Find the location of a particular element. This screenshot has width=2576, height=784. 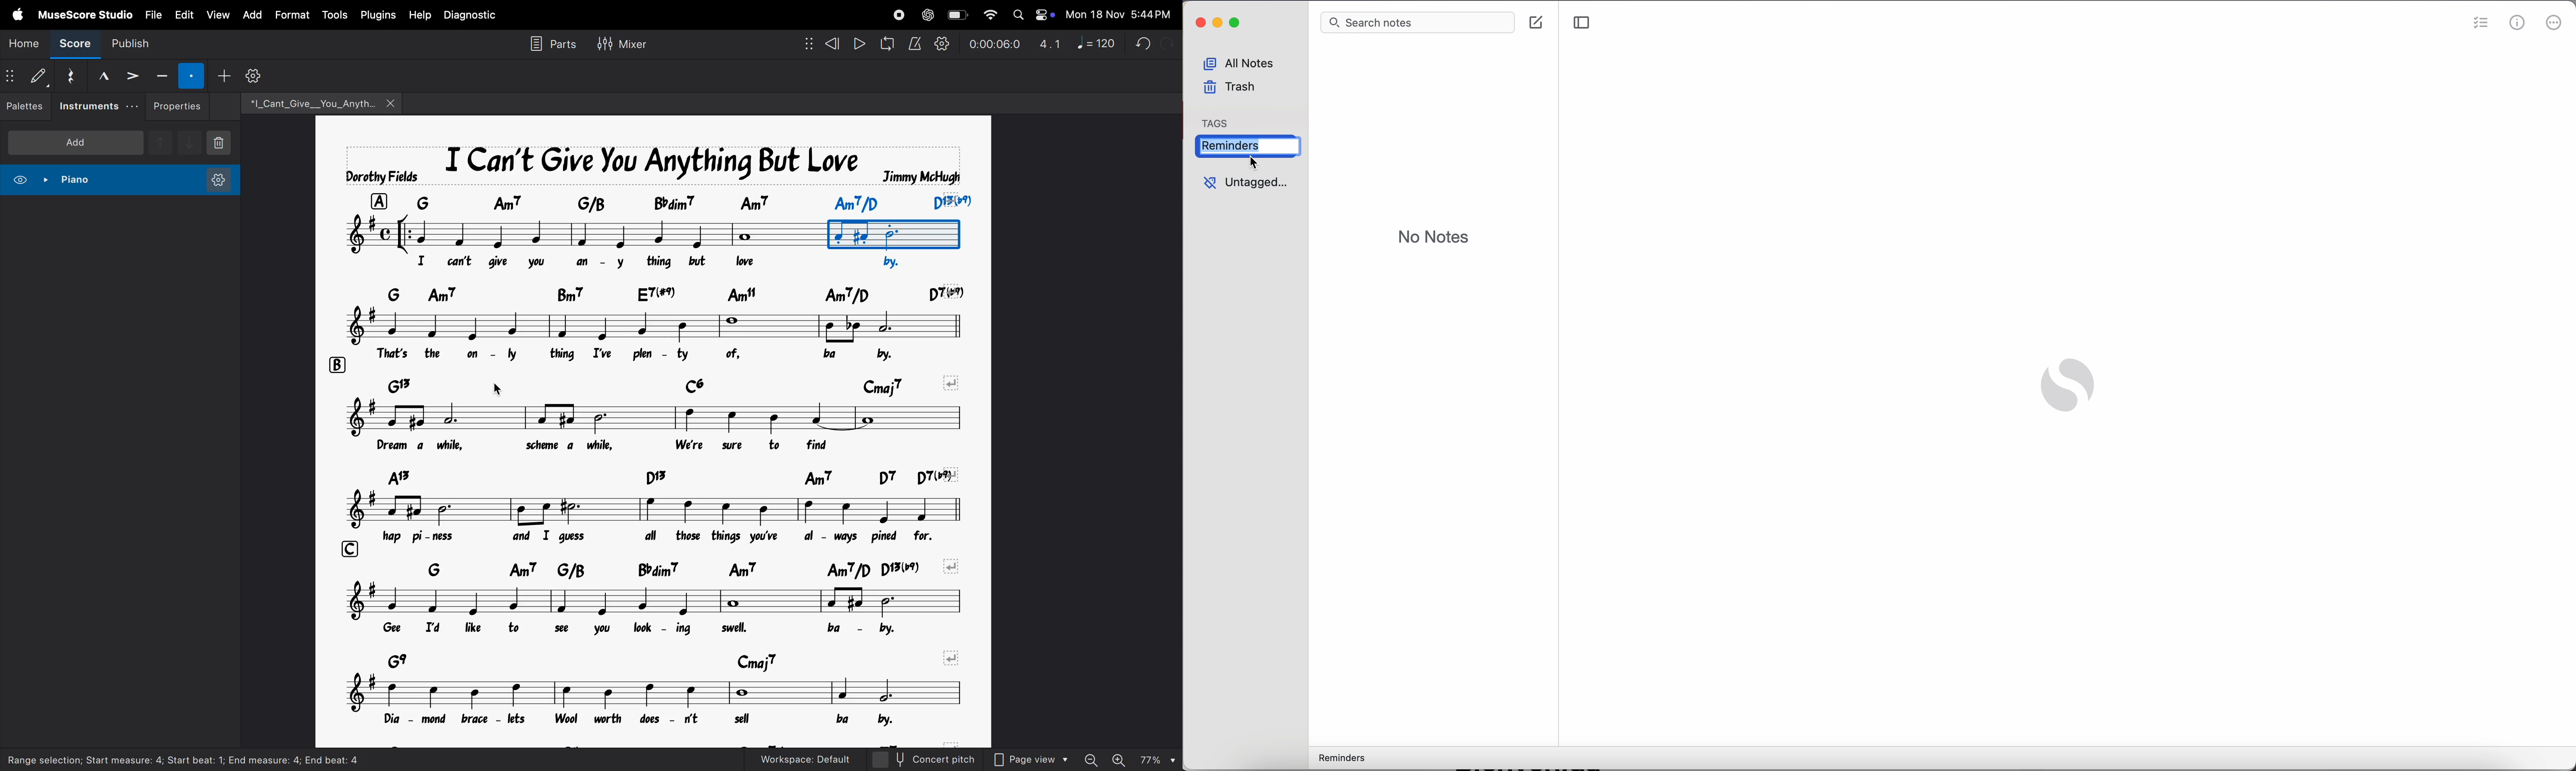

notes is located at coordinates (583, 233).